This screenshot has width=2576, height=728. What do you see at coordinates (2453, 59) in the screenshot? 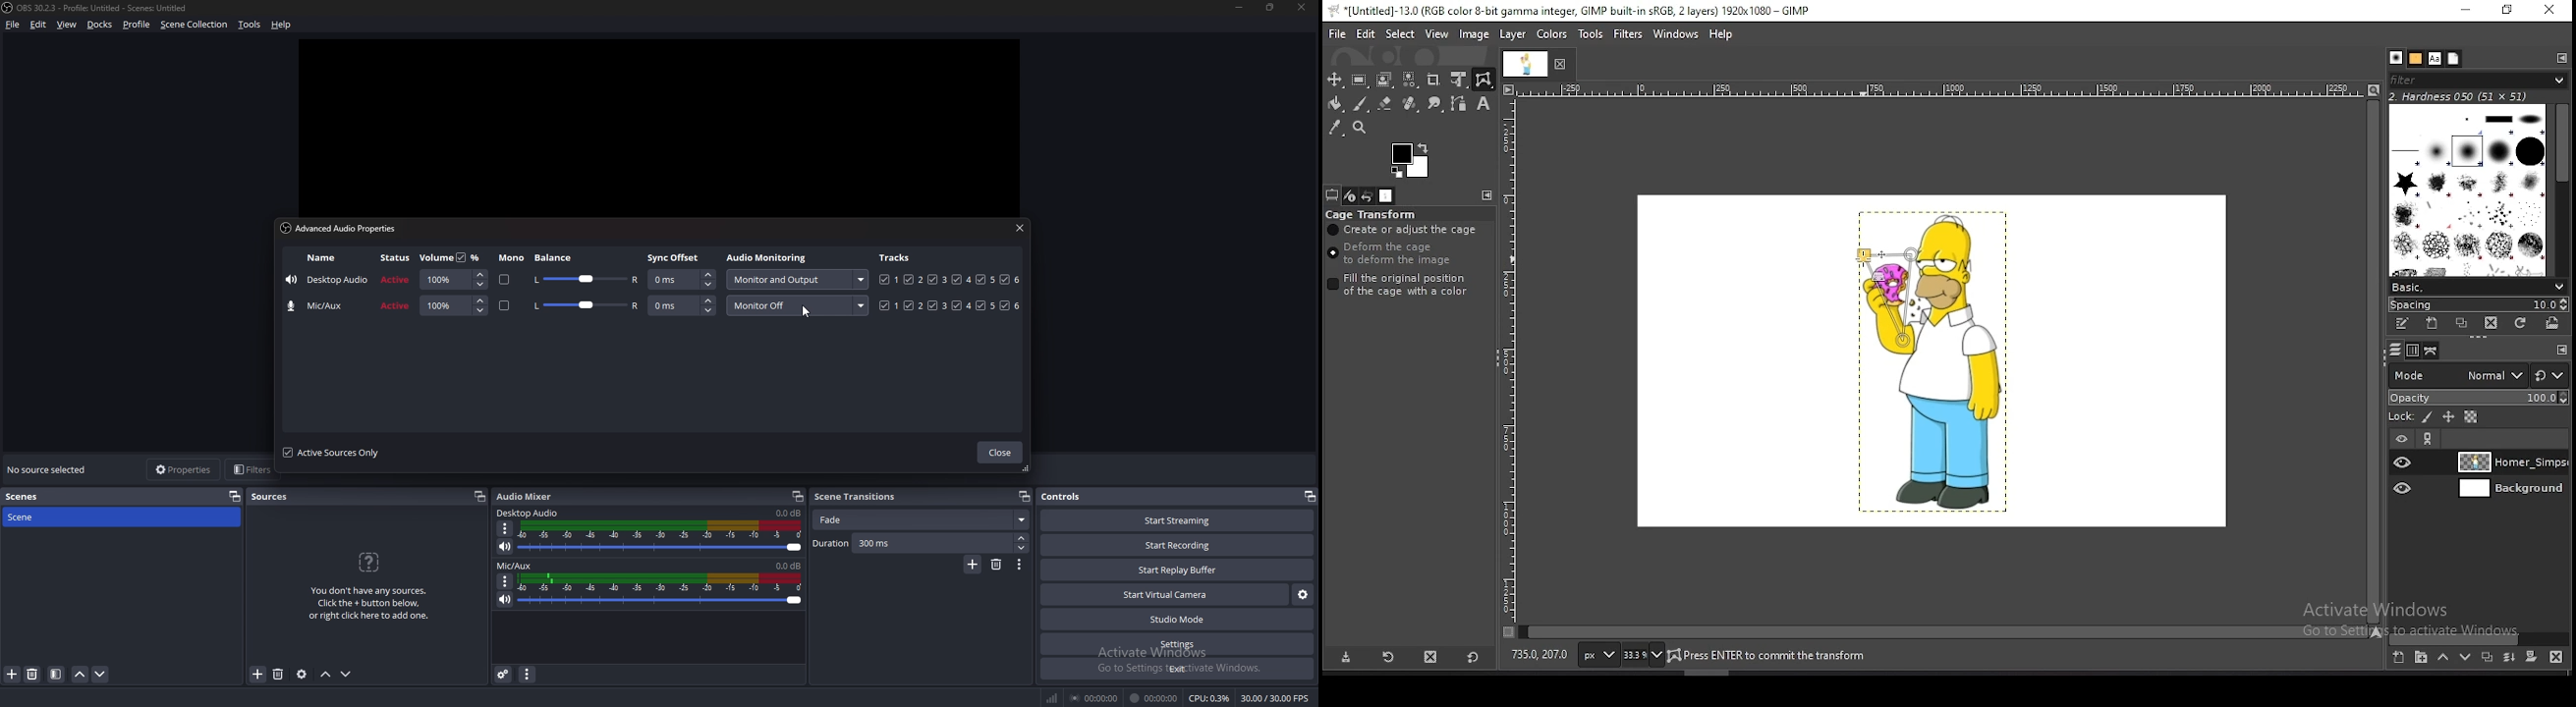
I see `document history` at bounding box center [2453, 59].